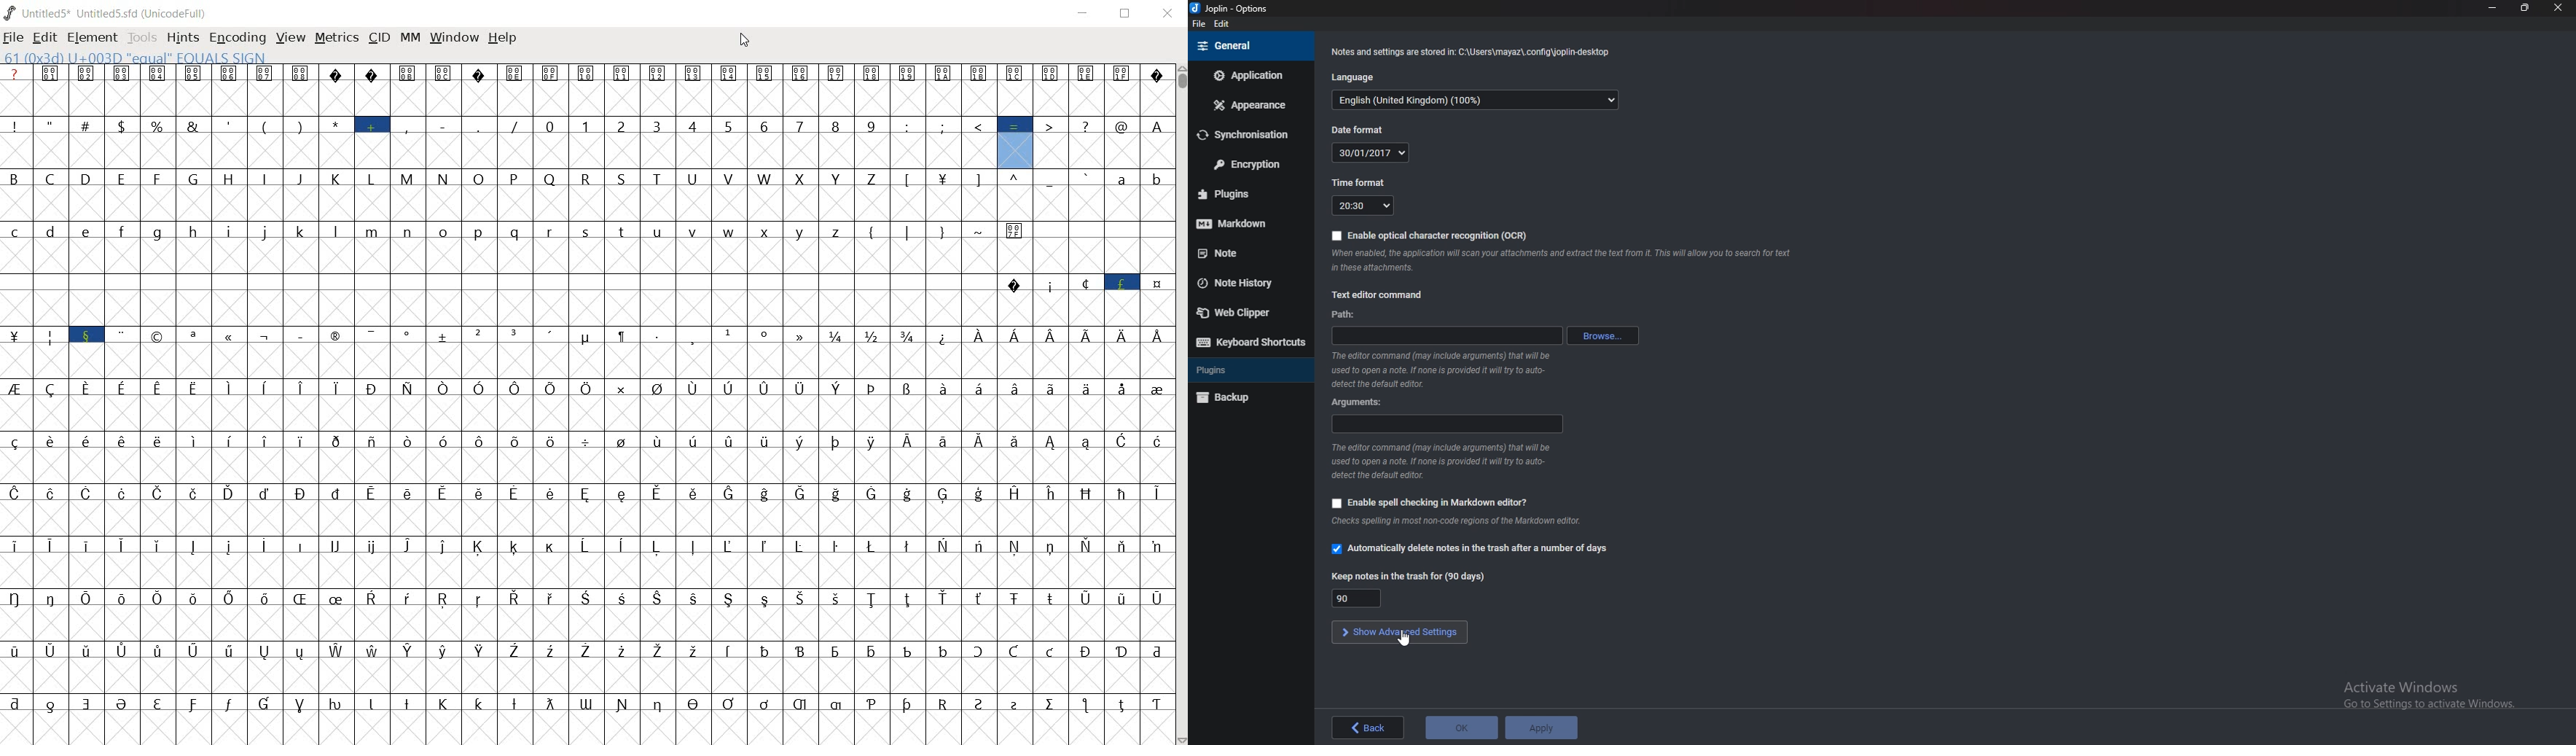 The height and width of the screenshot is (756, 2576). What do you see at coordinates (378, 37) in the screenshot?
I see `cid` at bounding box center [378, 37].